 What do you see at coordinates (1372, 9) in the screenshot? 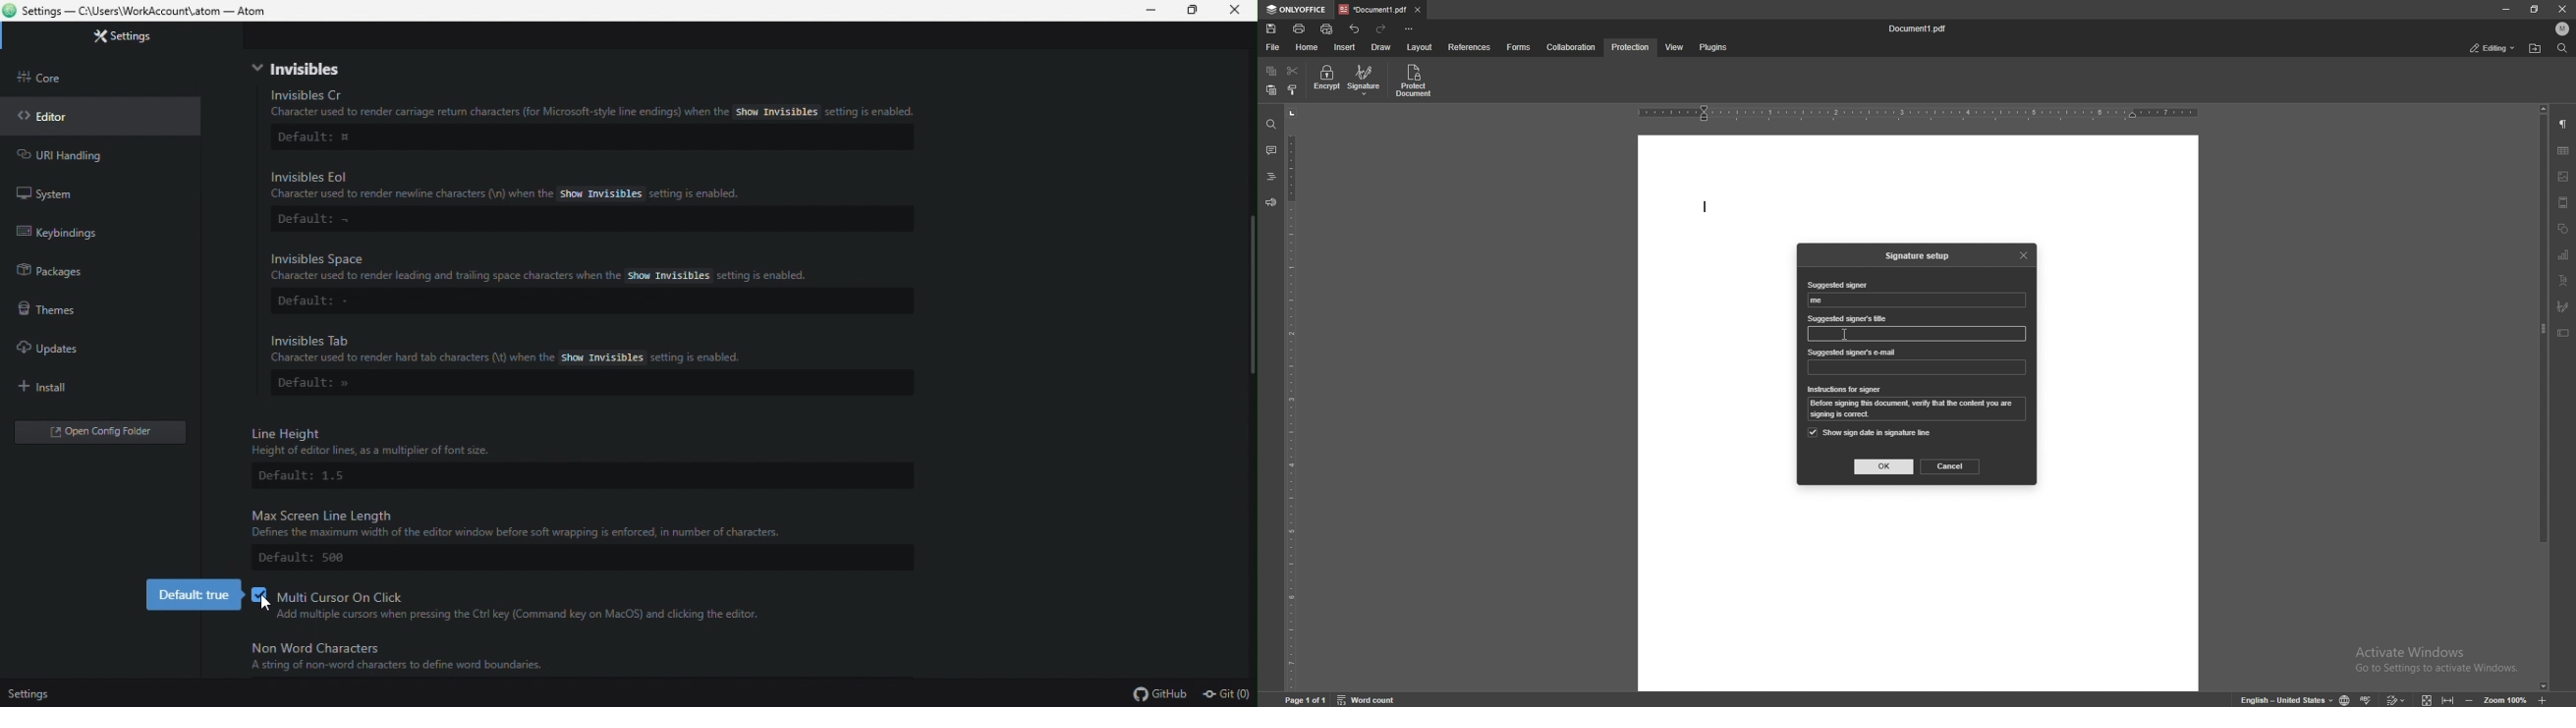
I see `tab` at bounding box center [1372, 9].